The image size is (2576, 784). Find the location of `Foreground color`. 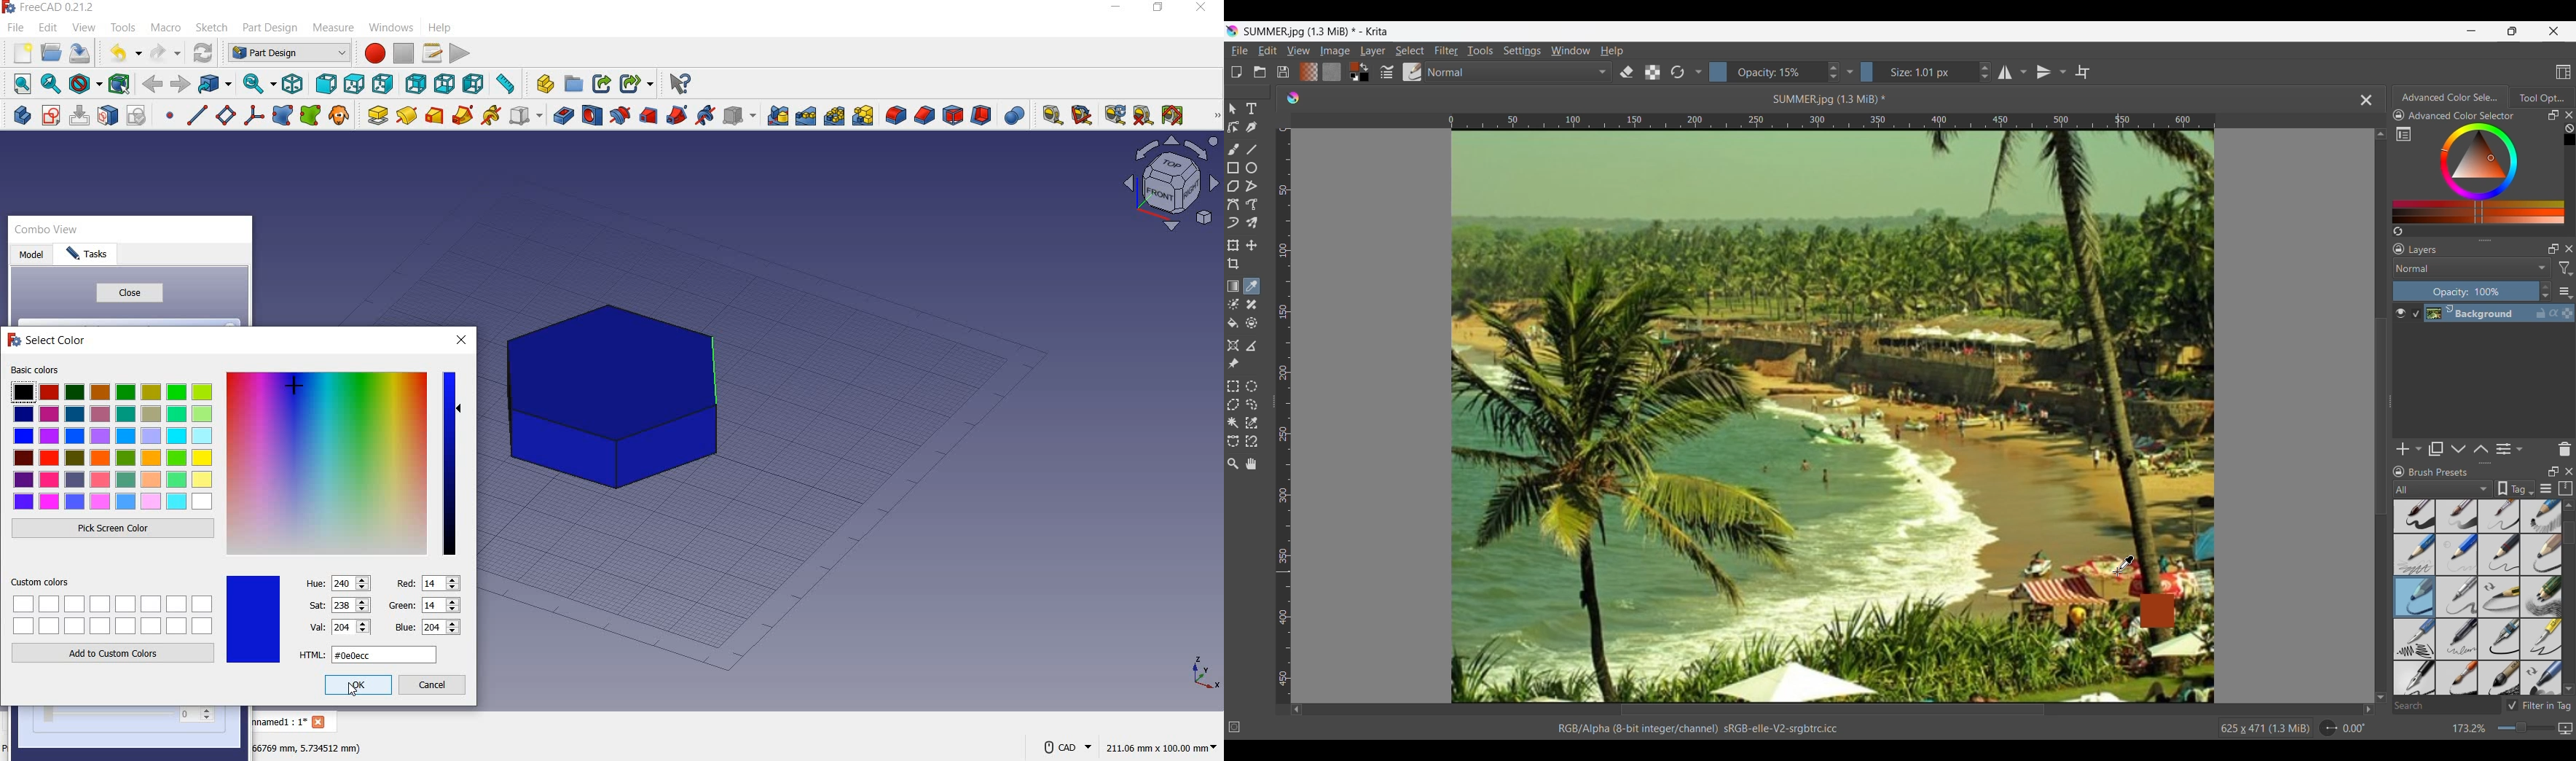

Foreground color is located at coordinates (1349, 66).